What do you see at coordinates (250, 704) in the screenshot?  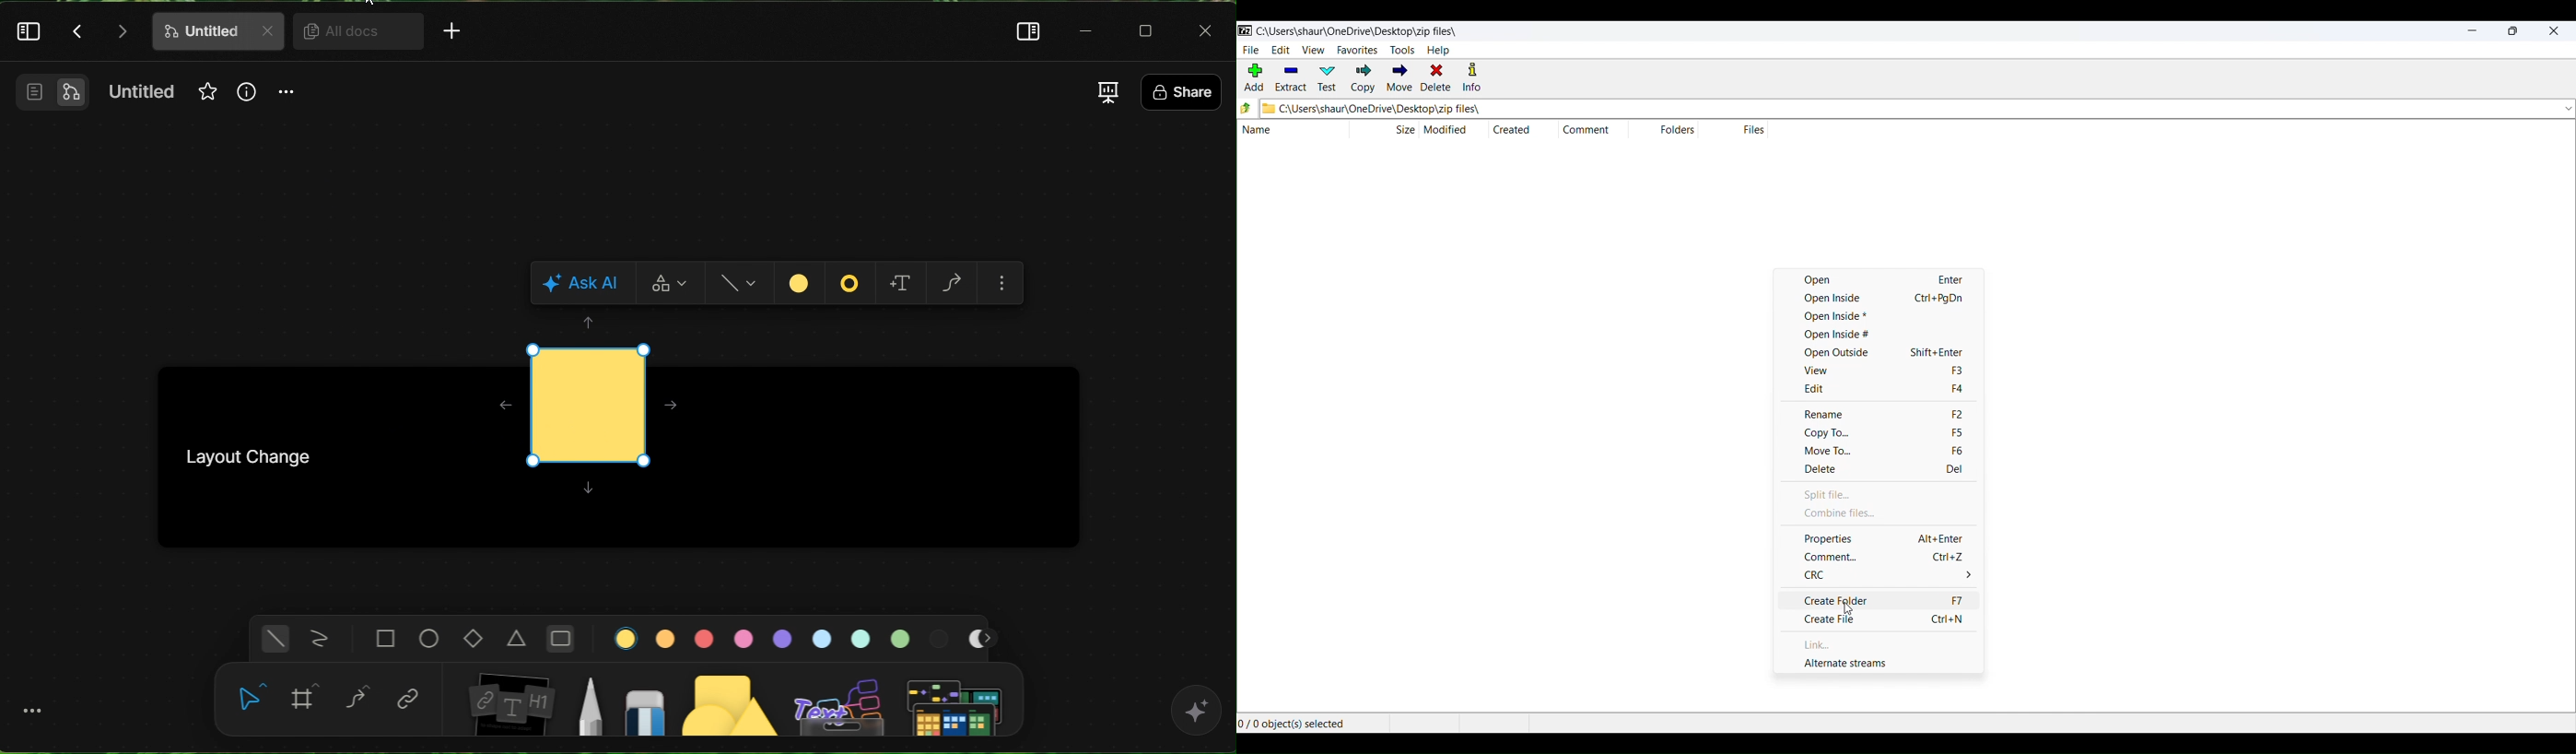 I see `select` at bounding box center [250, 704].